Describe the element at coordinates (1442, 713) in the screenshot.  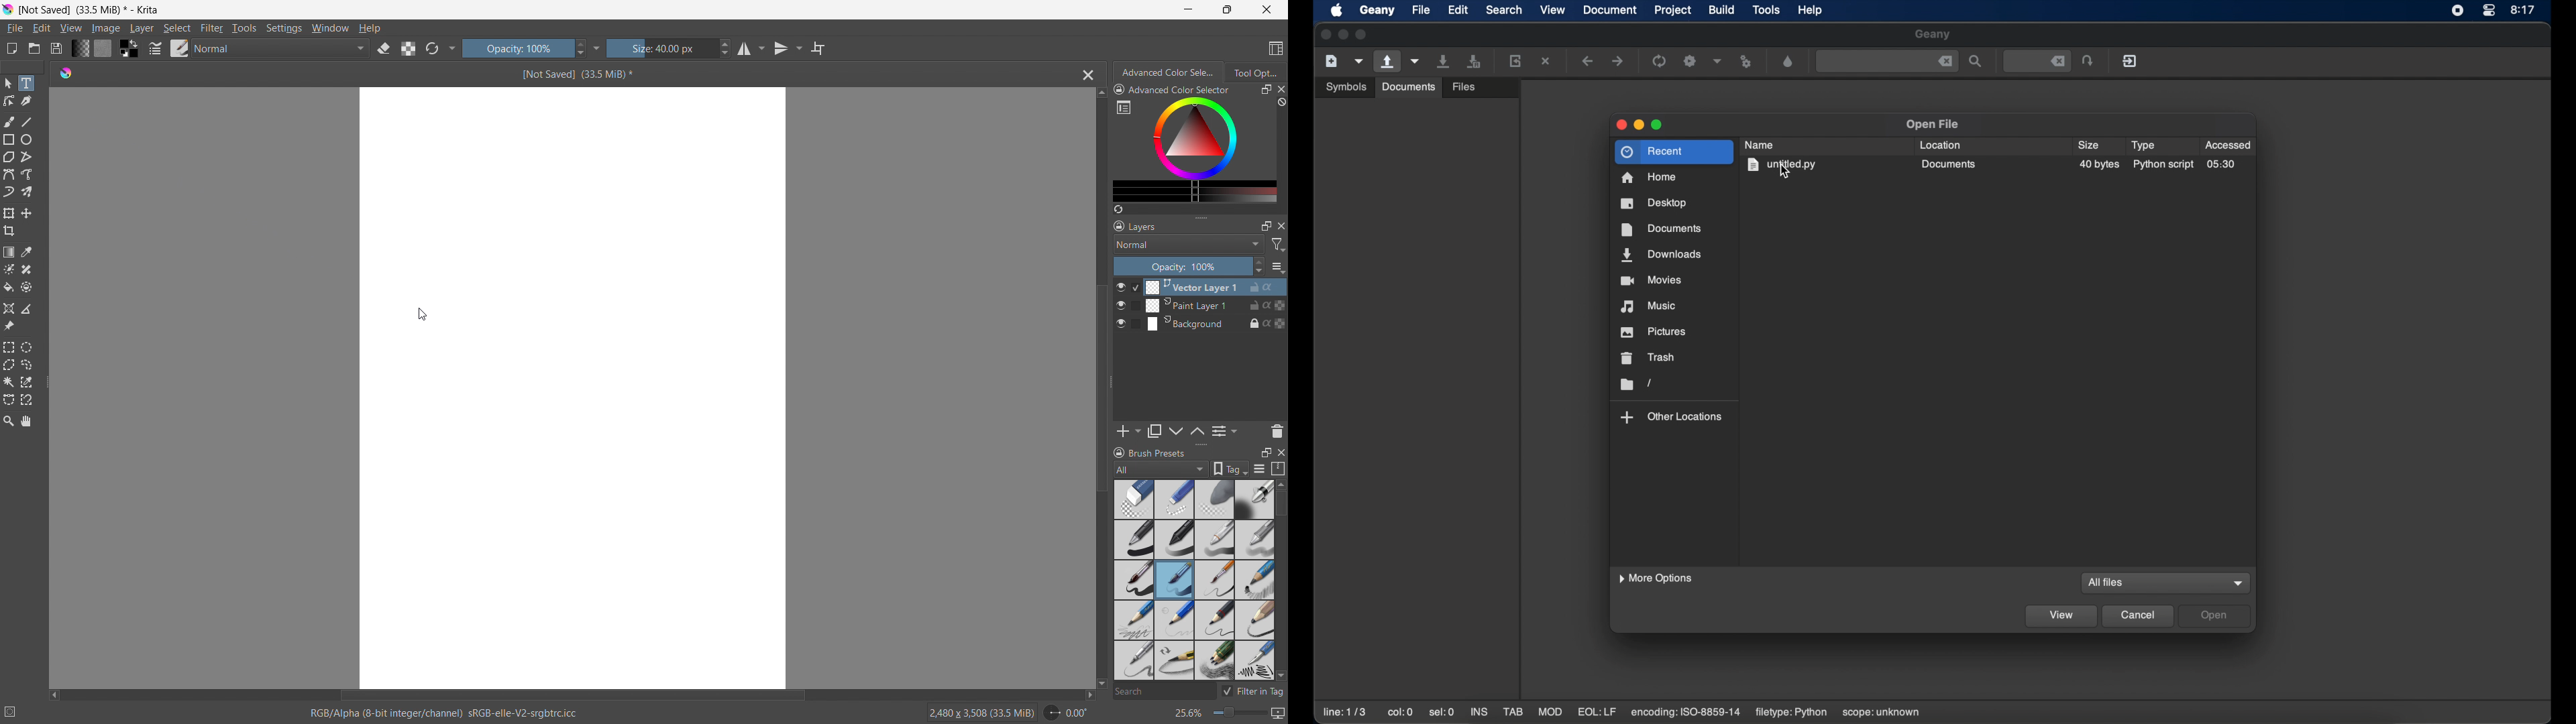
I see `sel:0` at that location.